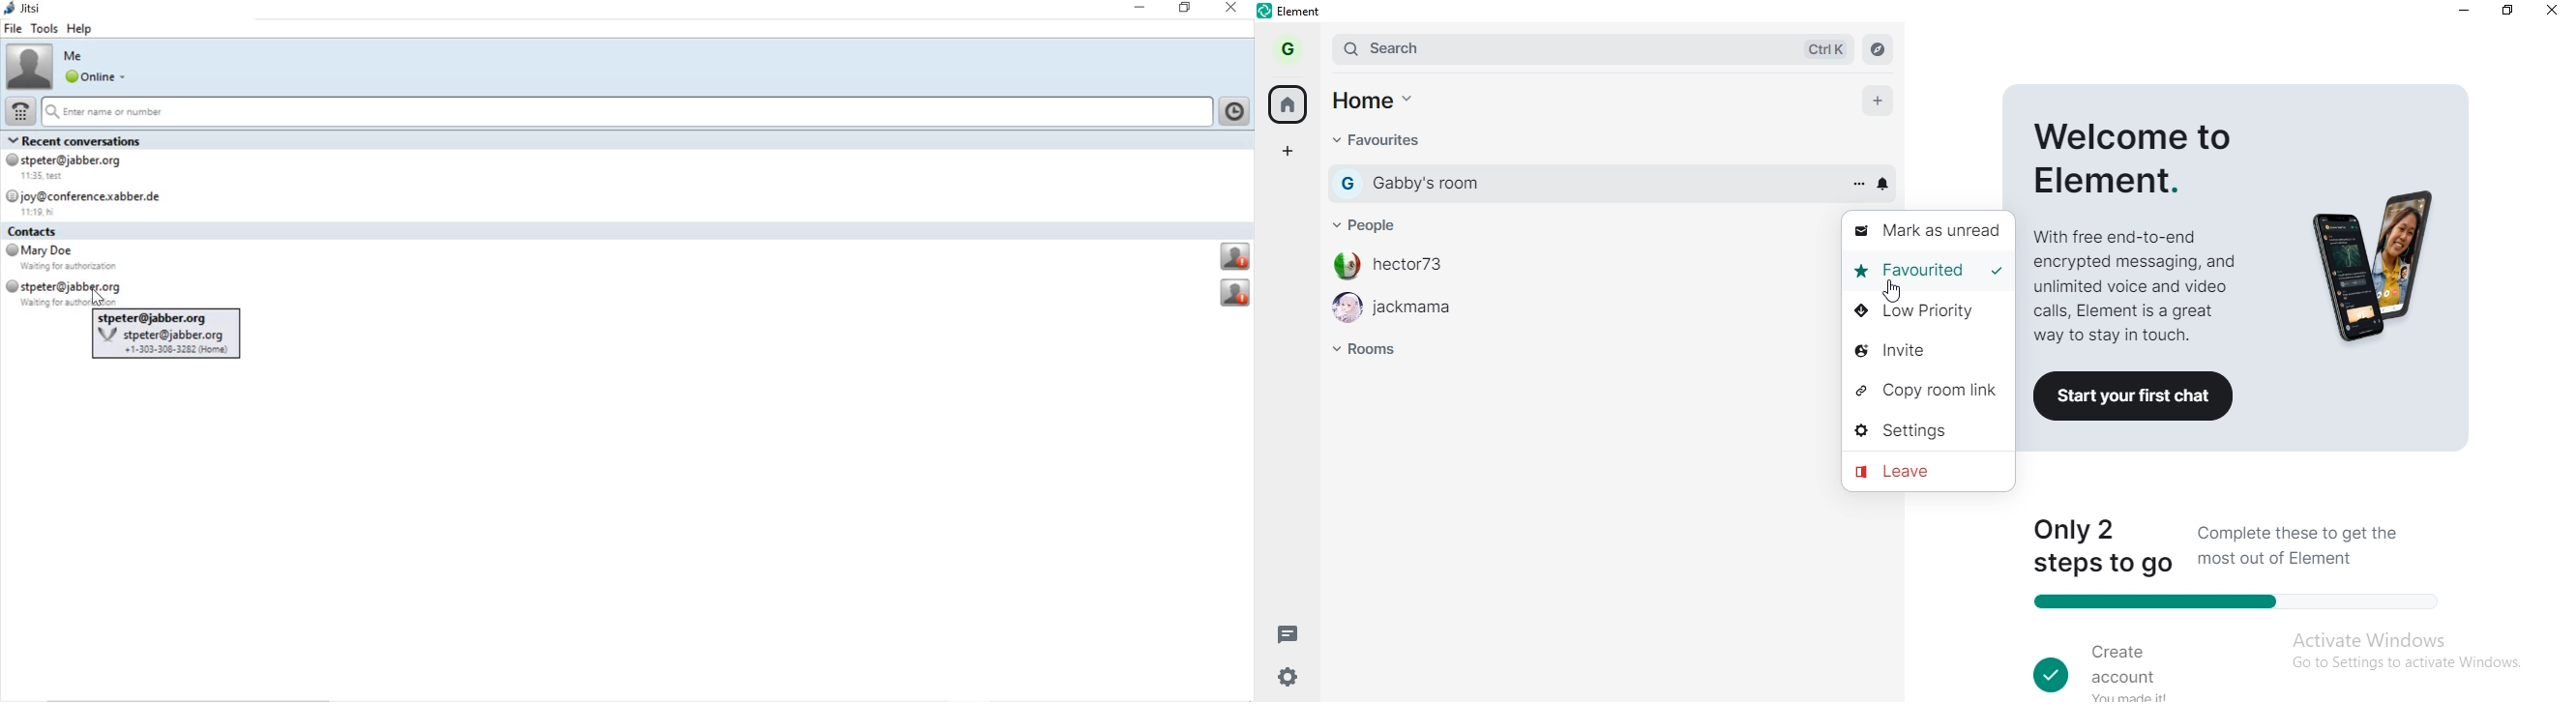  What do you see at coordinates (2508, 11) in the screenshot?
I see `restore` at bounding box center [2508, 11].